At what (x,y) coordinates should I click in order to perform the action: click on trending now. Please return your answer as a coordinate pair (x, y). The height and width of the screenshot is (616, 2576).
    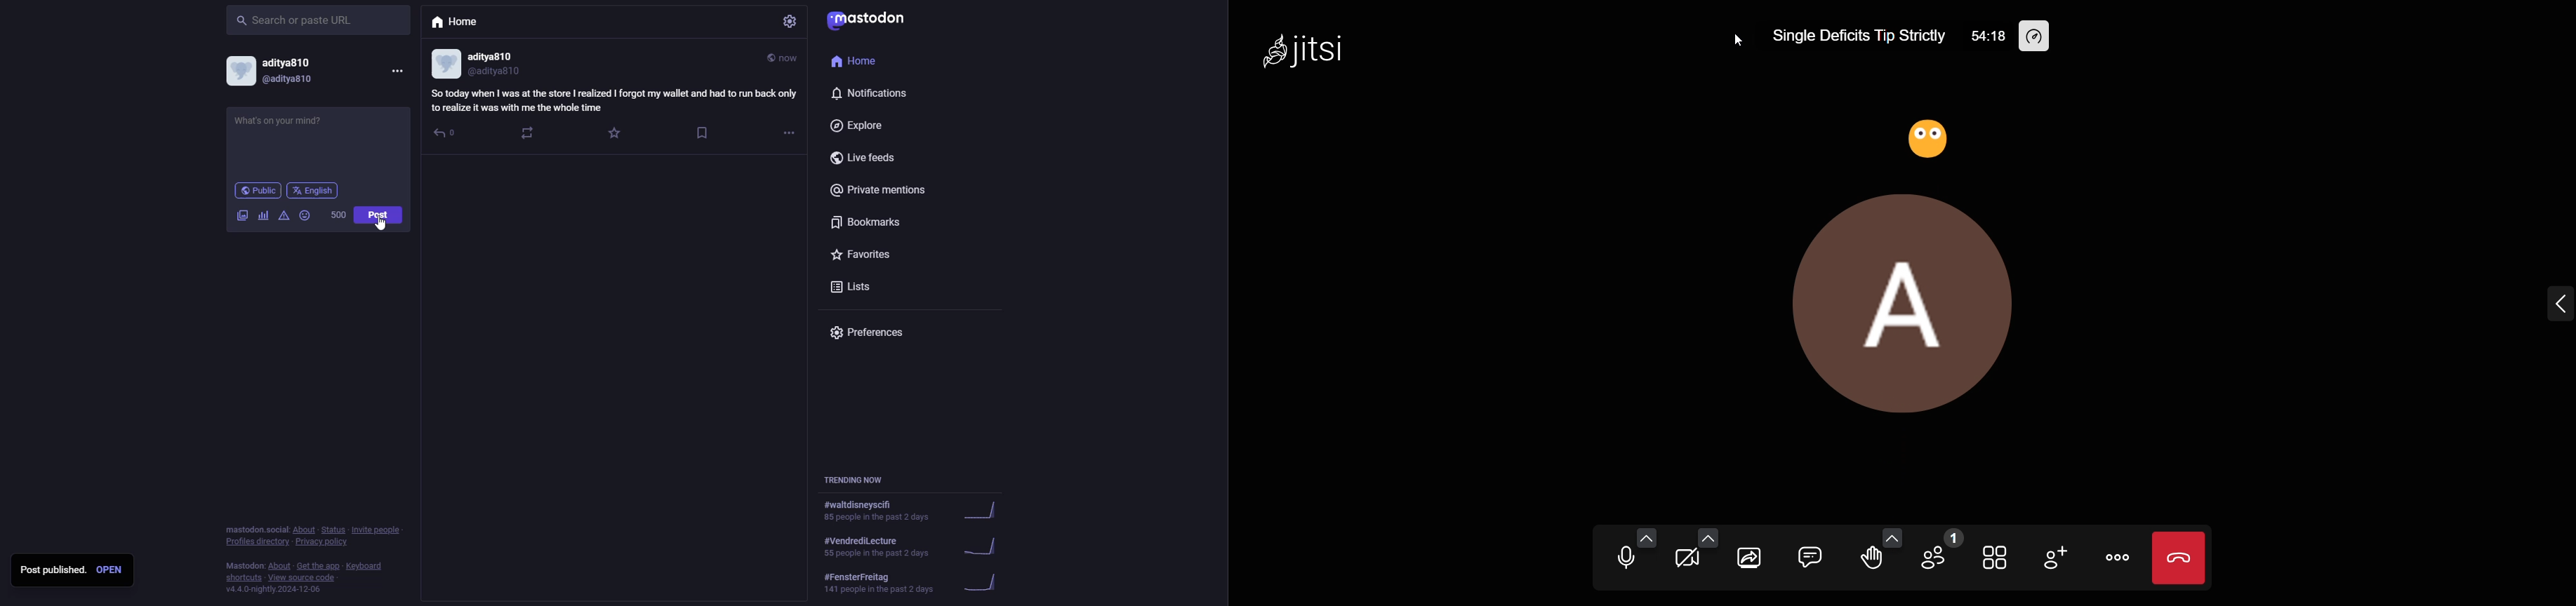
    Looking at the image, I should click on (918, 511).